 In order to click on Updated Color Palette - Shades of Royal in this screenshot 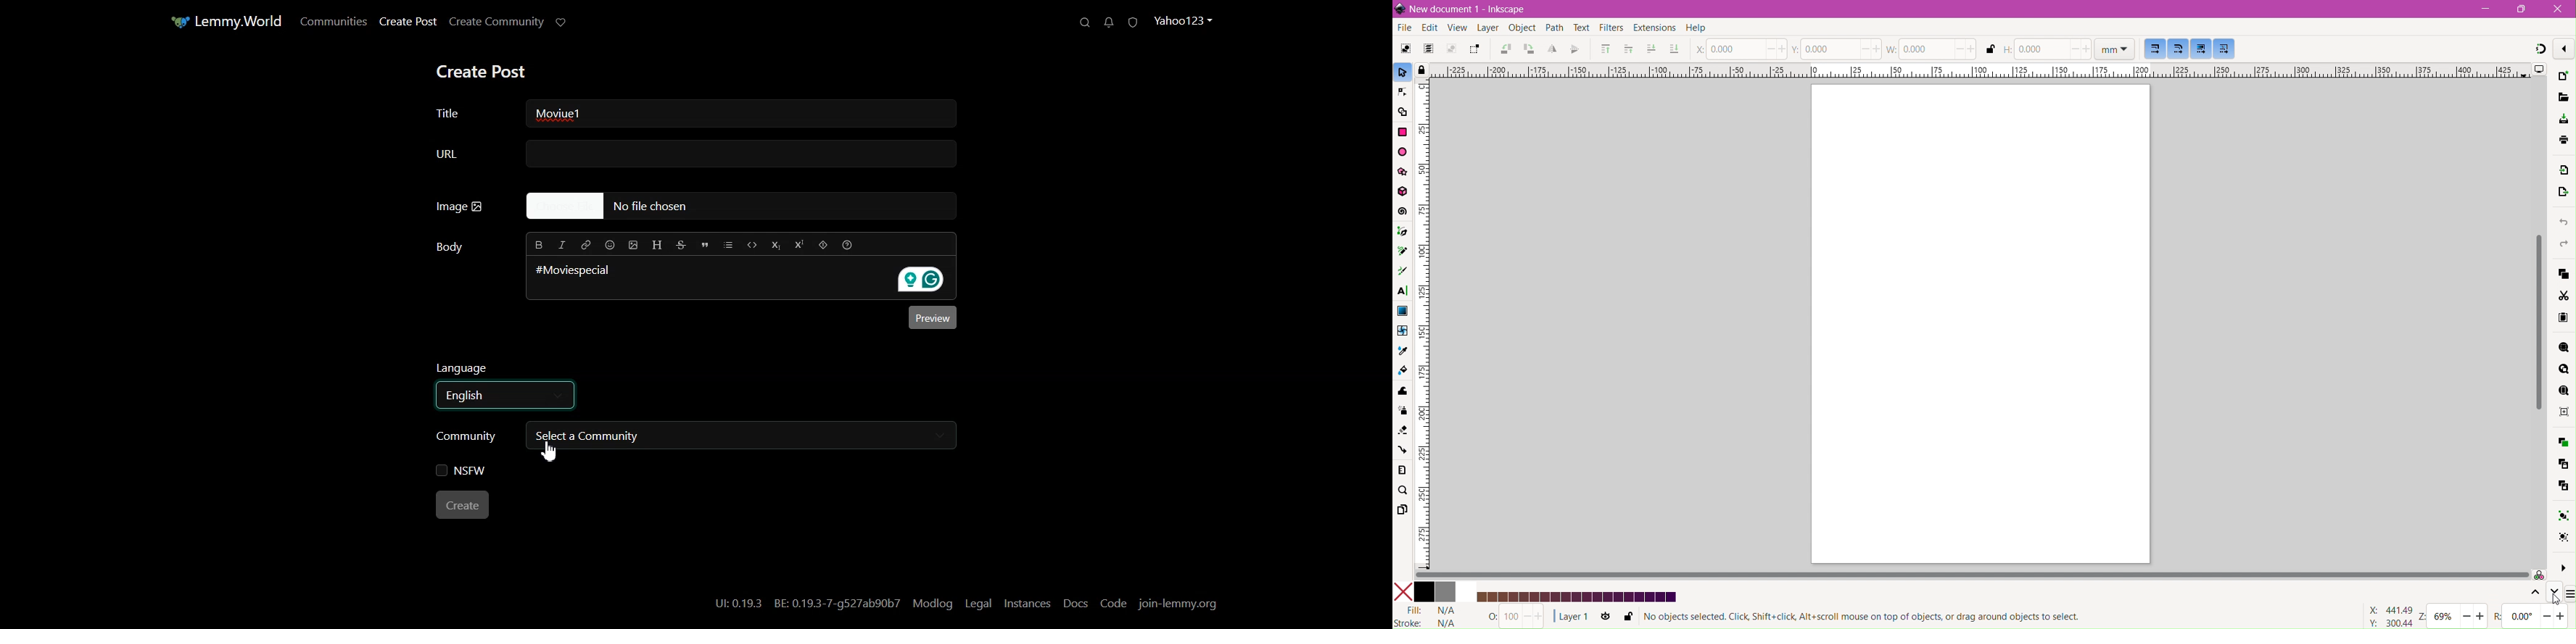, I will do `click(1997, 597)`.